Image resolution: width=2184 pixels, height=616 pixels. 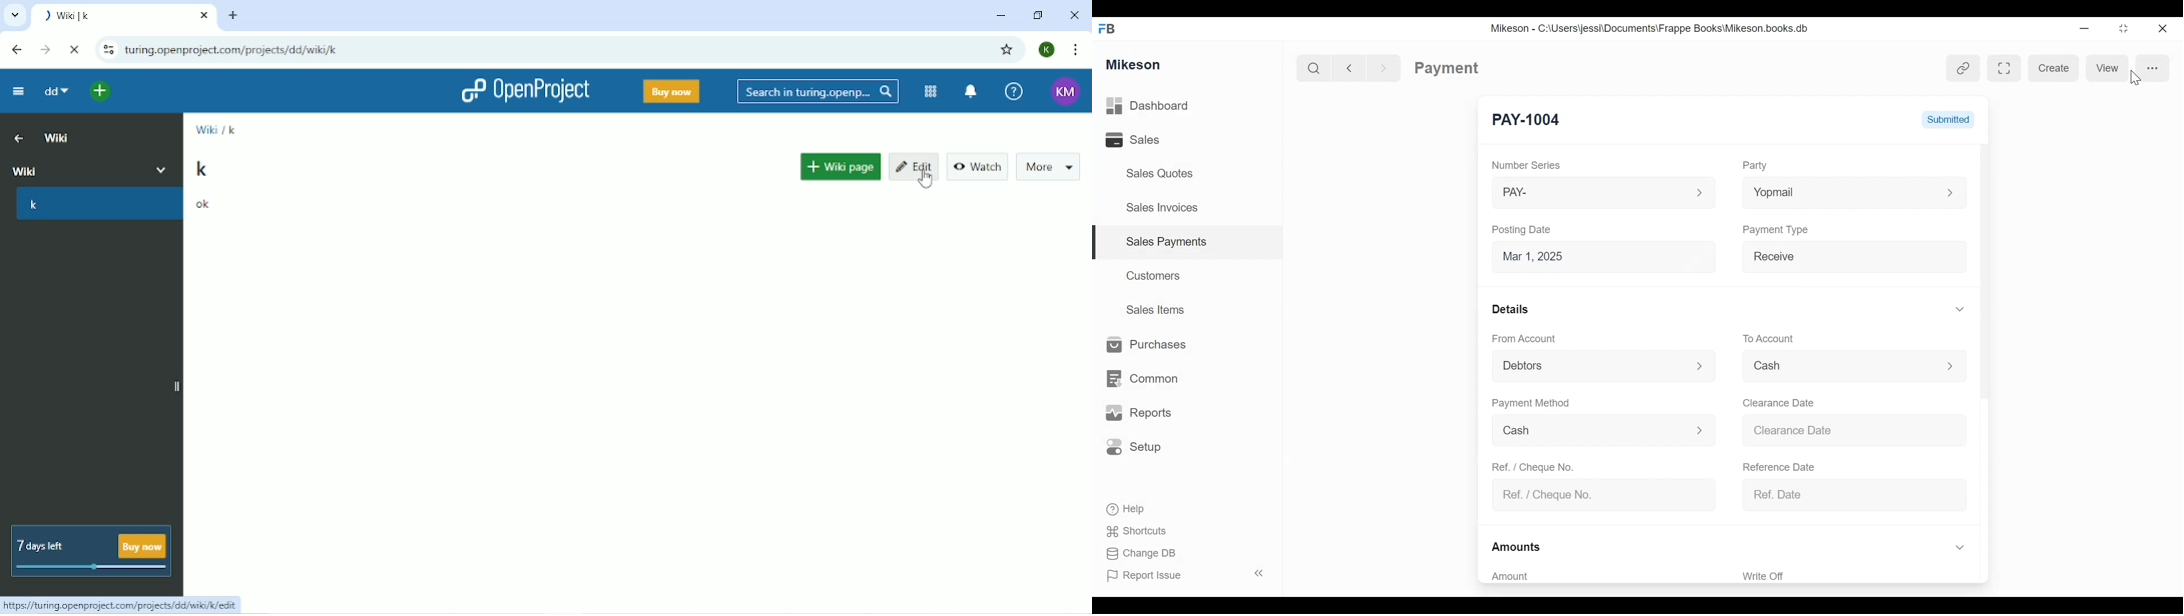 What do you see at coordinates (1161, 310) in the screenshot?
I see `Sales Items` at bounding box center [1161, 310].